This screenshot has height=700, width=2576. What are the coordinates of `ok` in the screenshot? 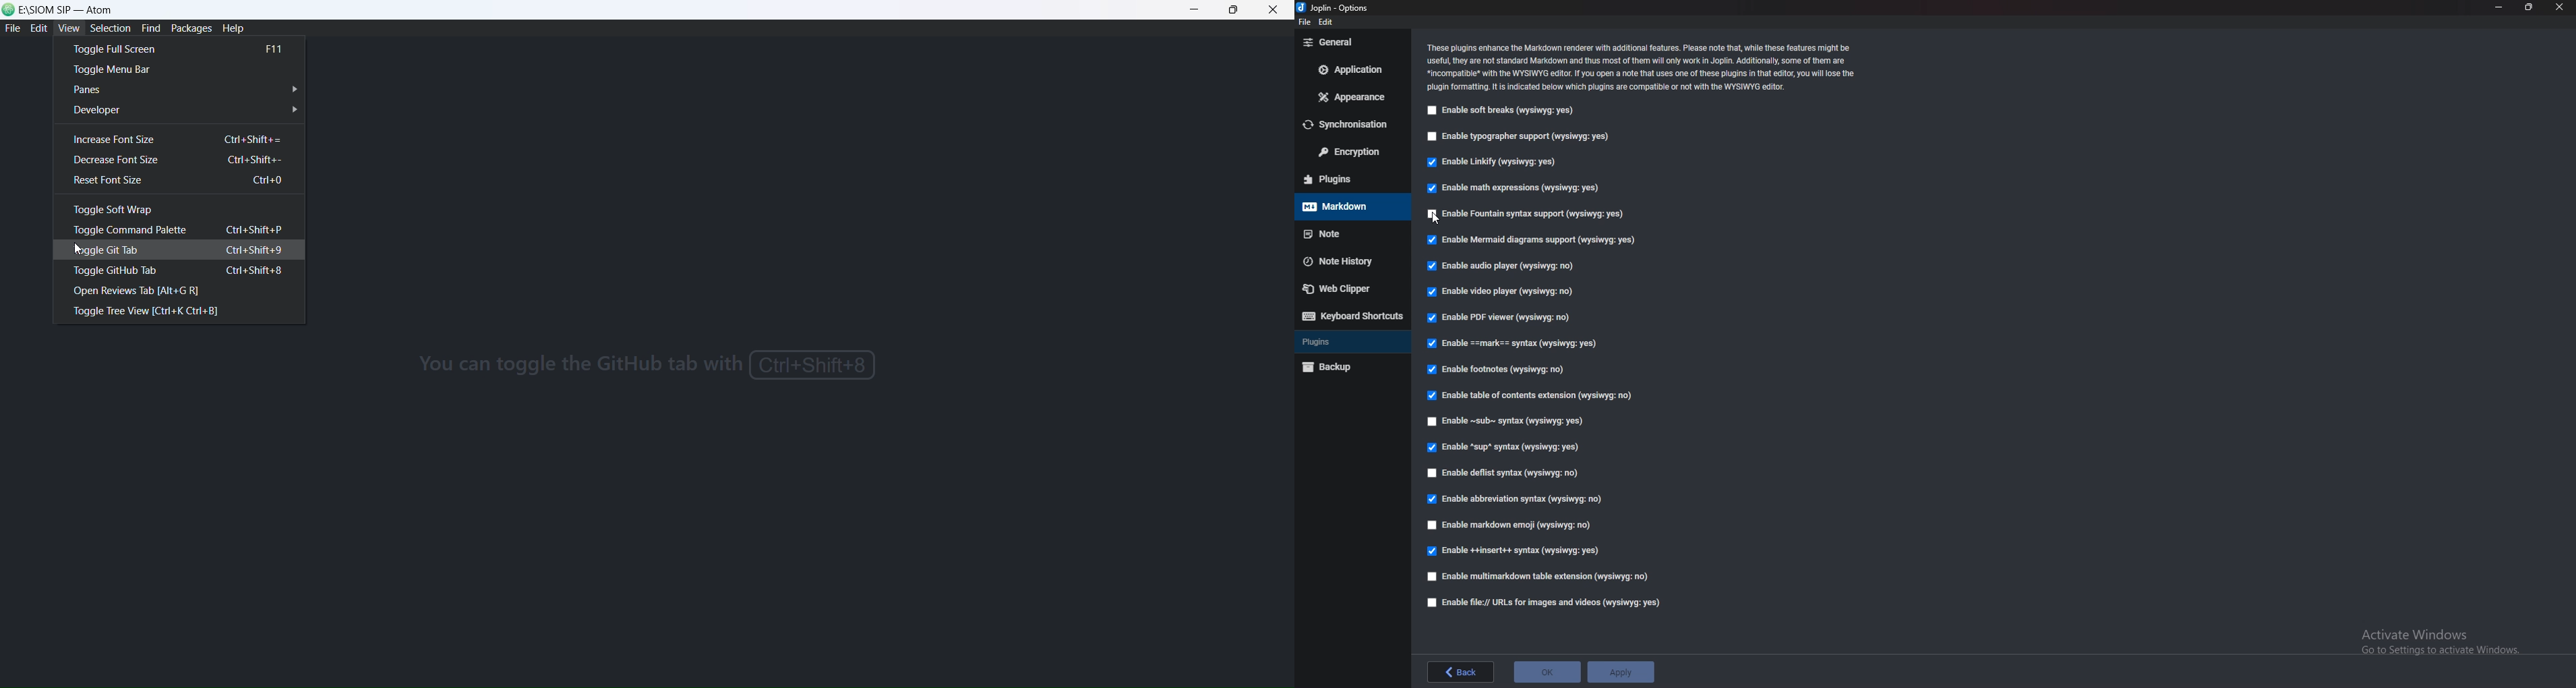 It's located at (1547, 674).